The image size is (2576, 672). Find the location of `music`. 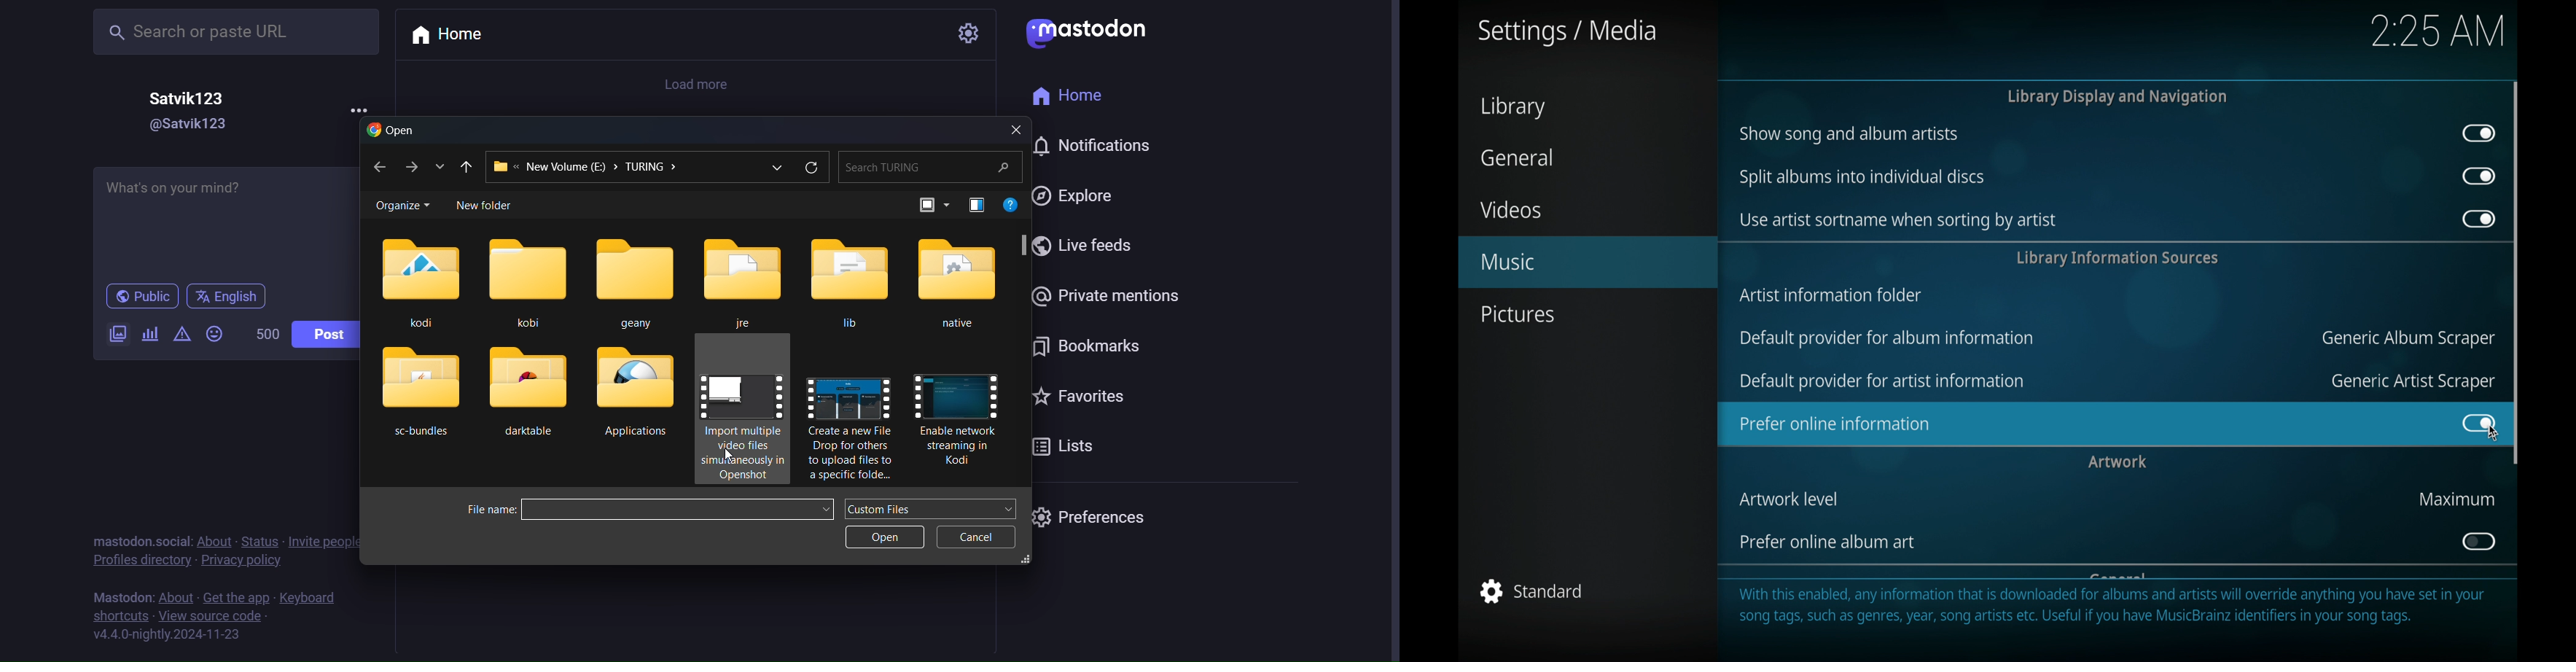

music is located at coordinates (1588, 262).